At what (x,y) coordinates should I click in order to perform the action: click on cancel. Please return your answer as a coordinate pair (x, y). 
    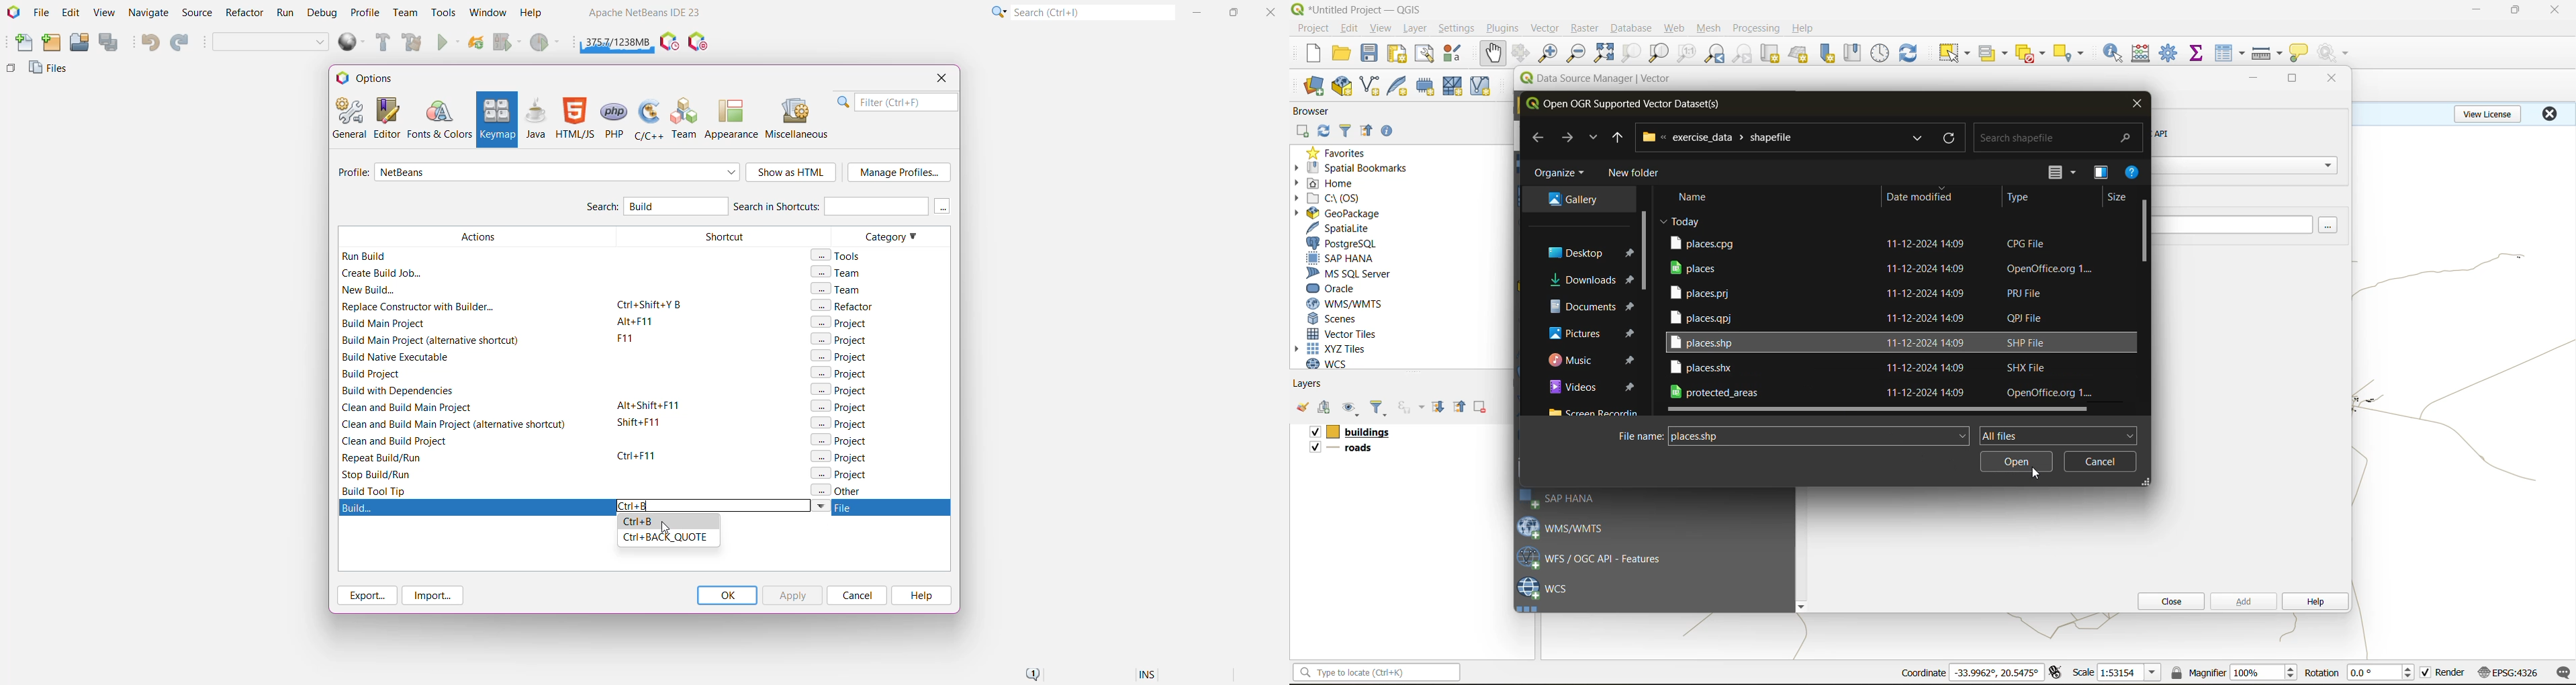
    Looking at the image, I should click on (2100, 461).